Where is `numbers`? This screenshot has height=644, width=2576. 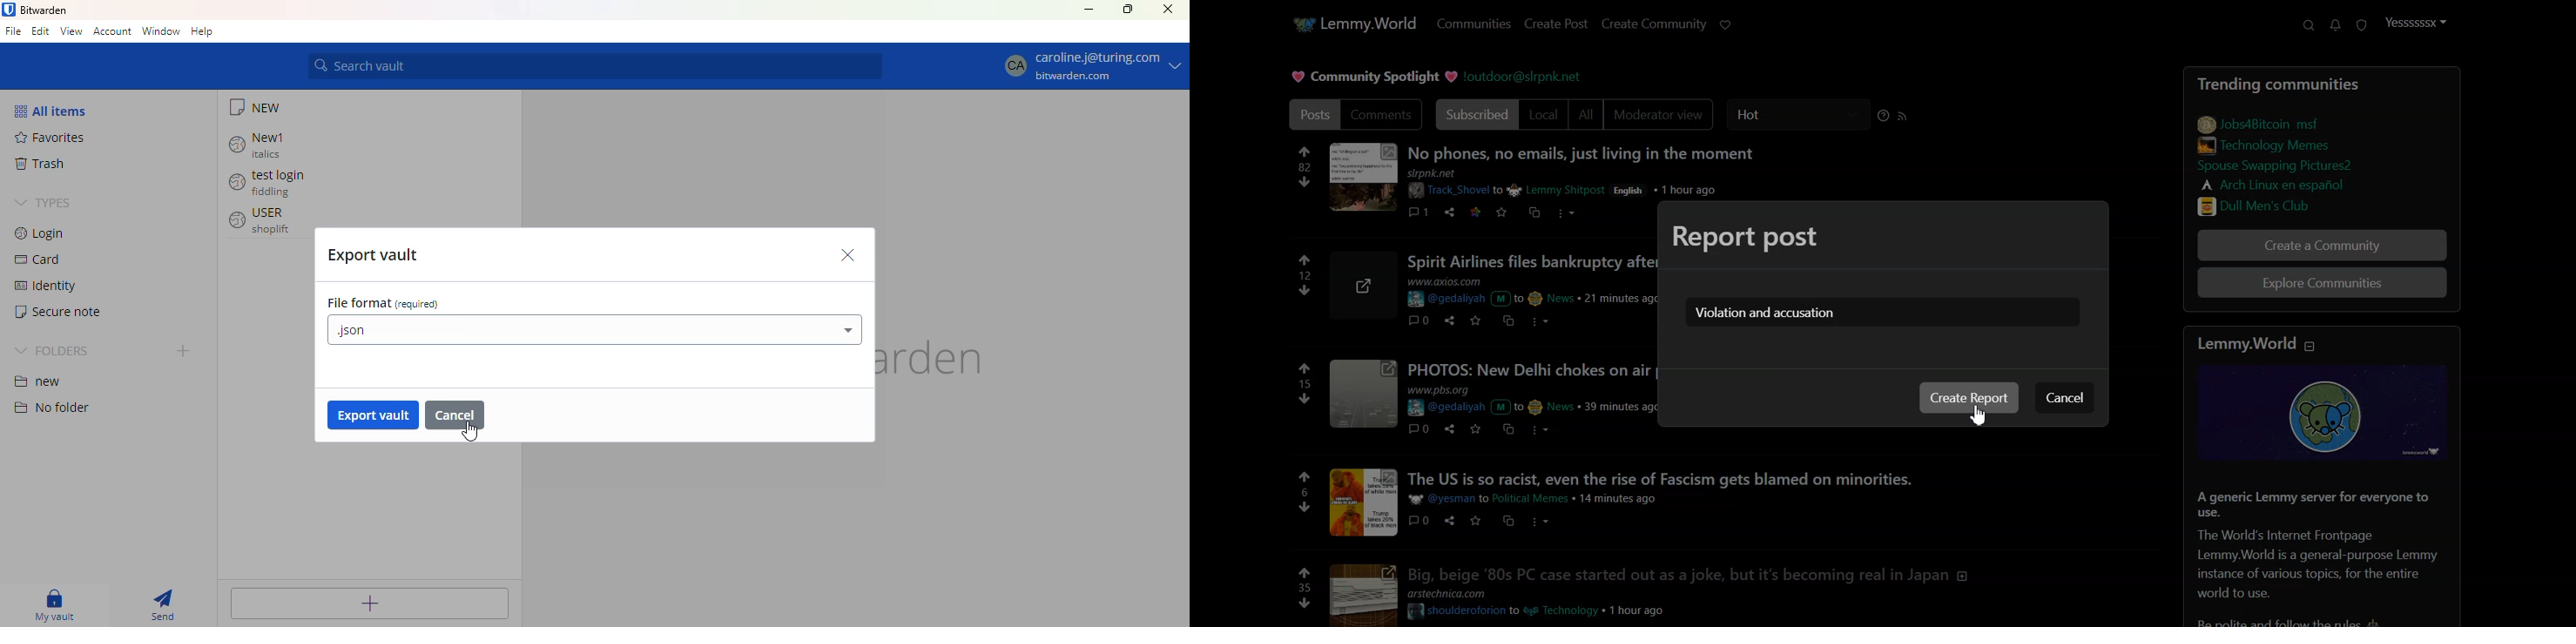 numbers is located at coordinates (1304, 492).